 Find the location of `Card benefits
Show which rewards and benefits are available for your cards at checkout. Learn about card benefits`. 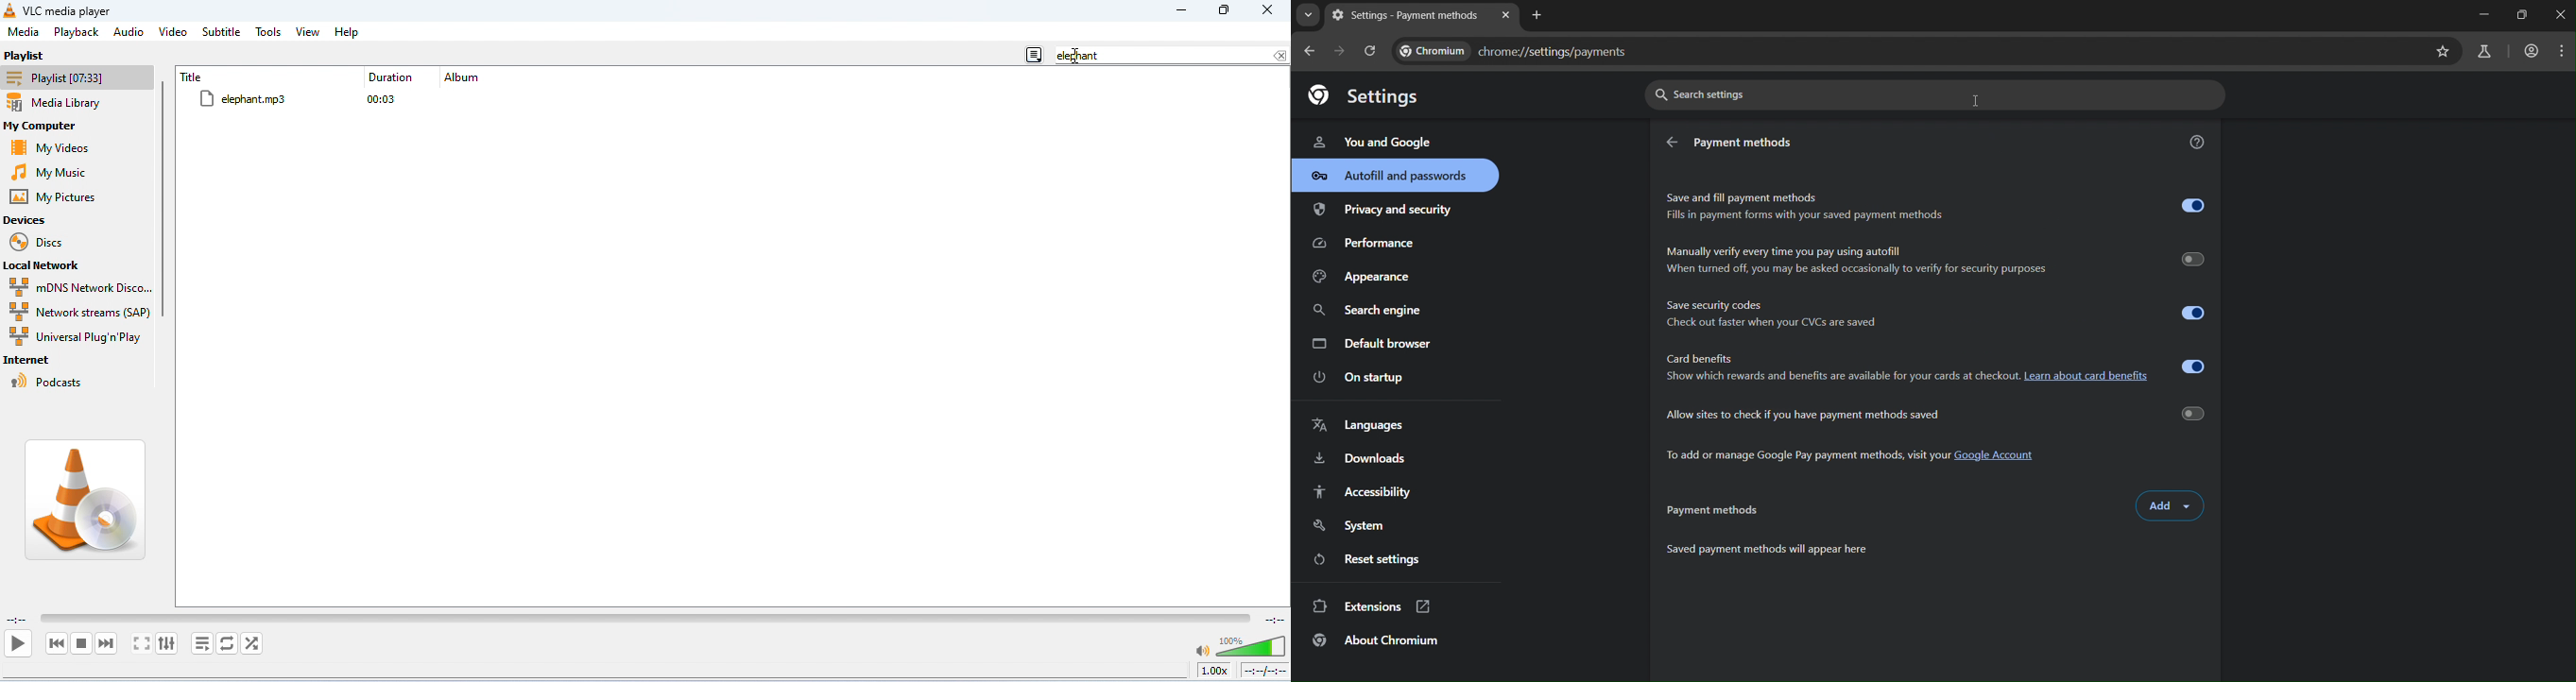

Card benefits
Show which rewards and benefits are available for your cards at checkout. Learn about card benefits is located at coordinates (1933, 368).